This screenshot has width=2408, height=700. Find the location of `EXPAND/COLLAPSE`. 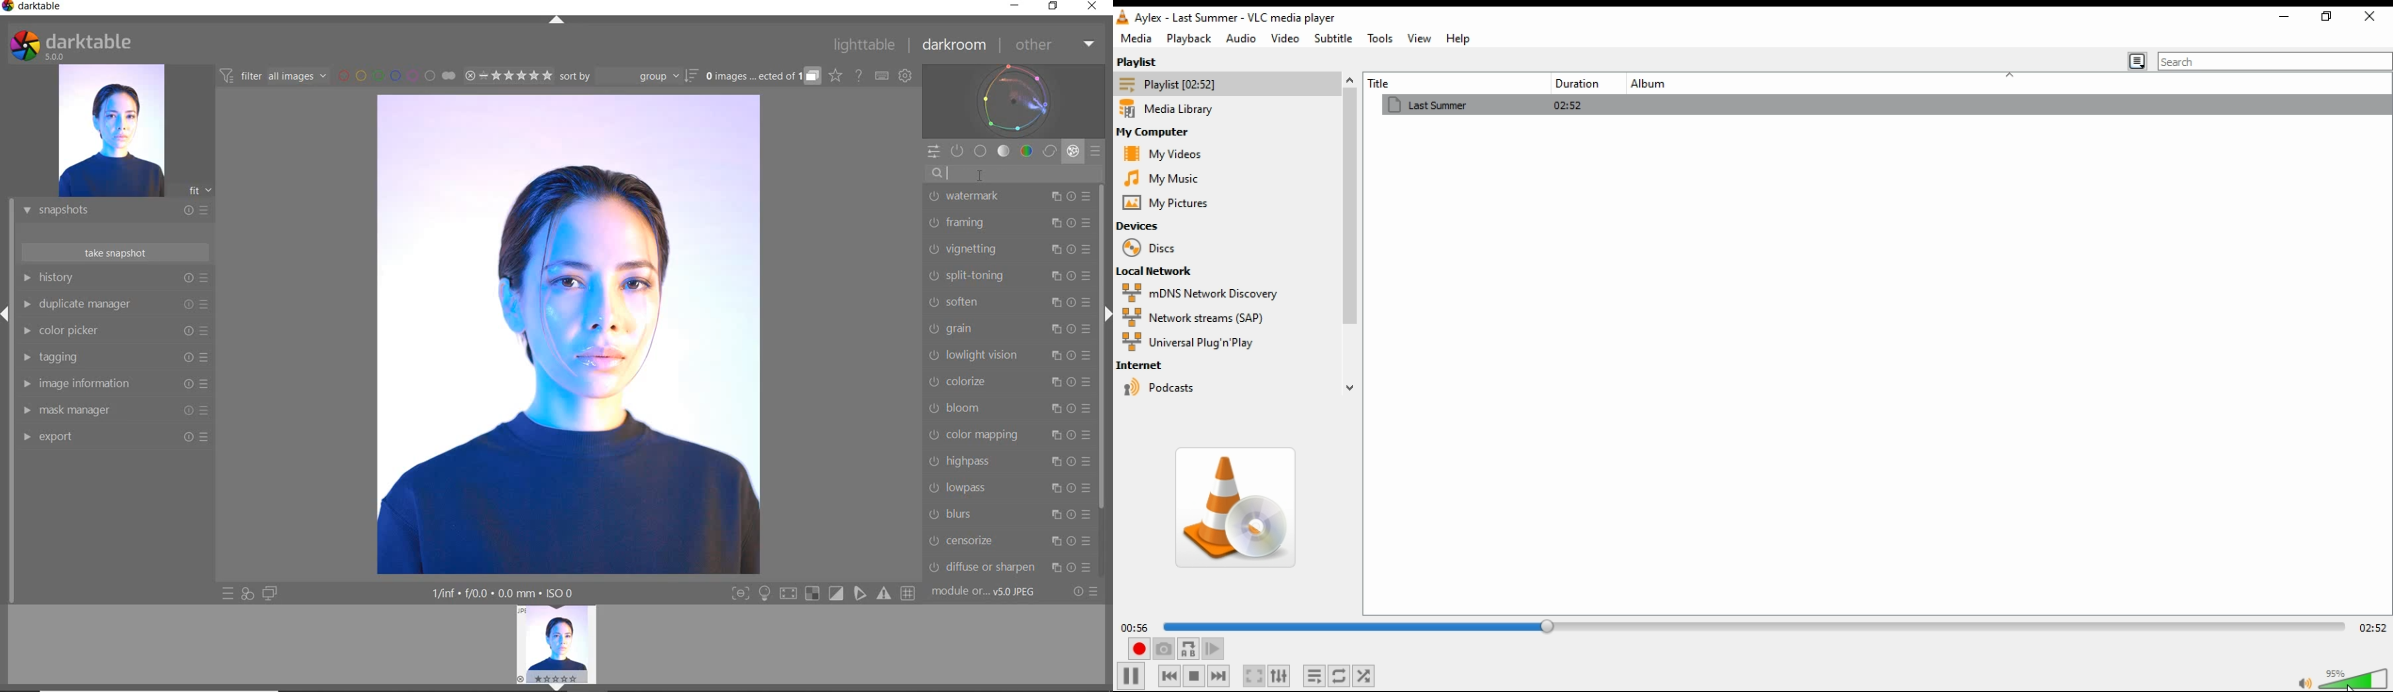

EXPAND/COLLAPSE is located at coordinates (559, 21).